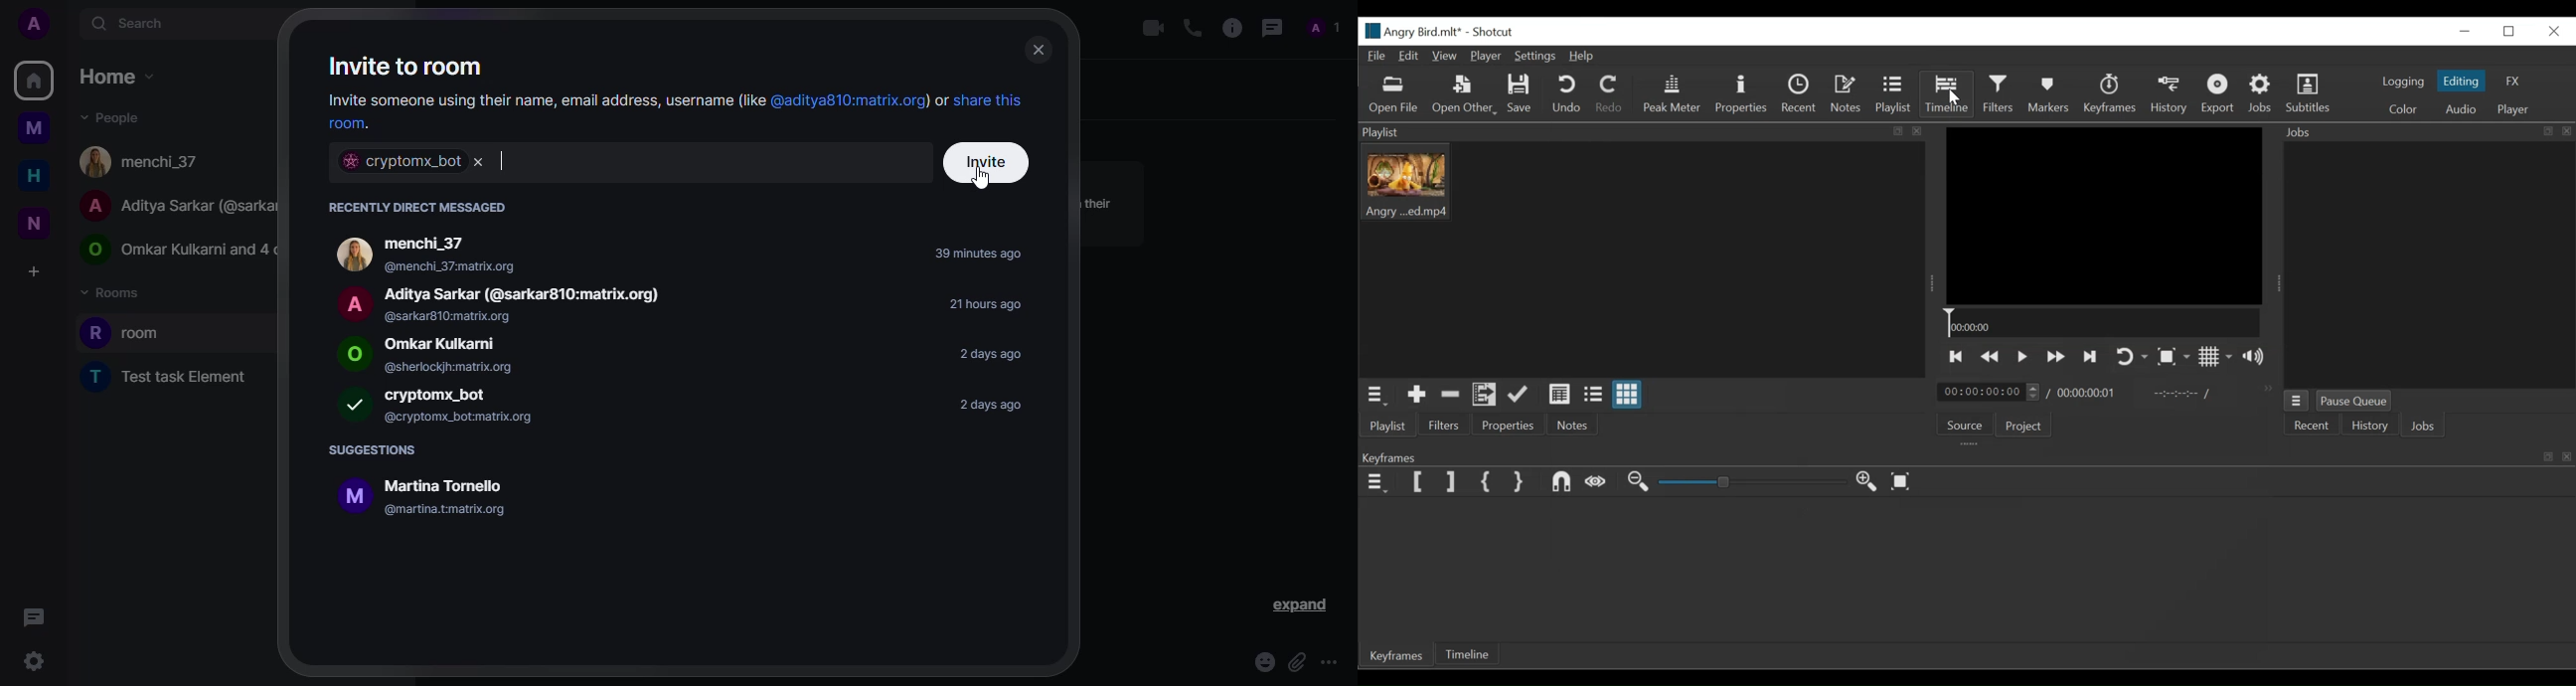 The height and width of the screenshot is (700, 2576). Describe the element at coordinates (1419, 483) in the screenshot. I see `Set Filter First` at that location.